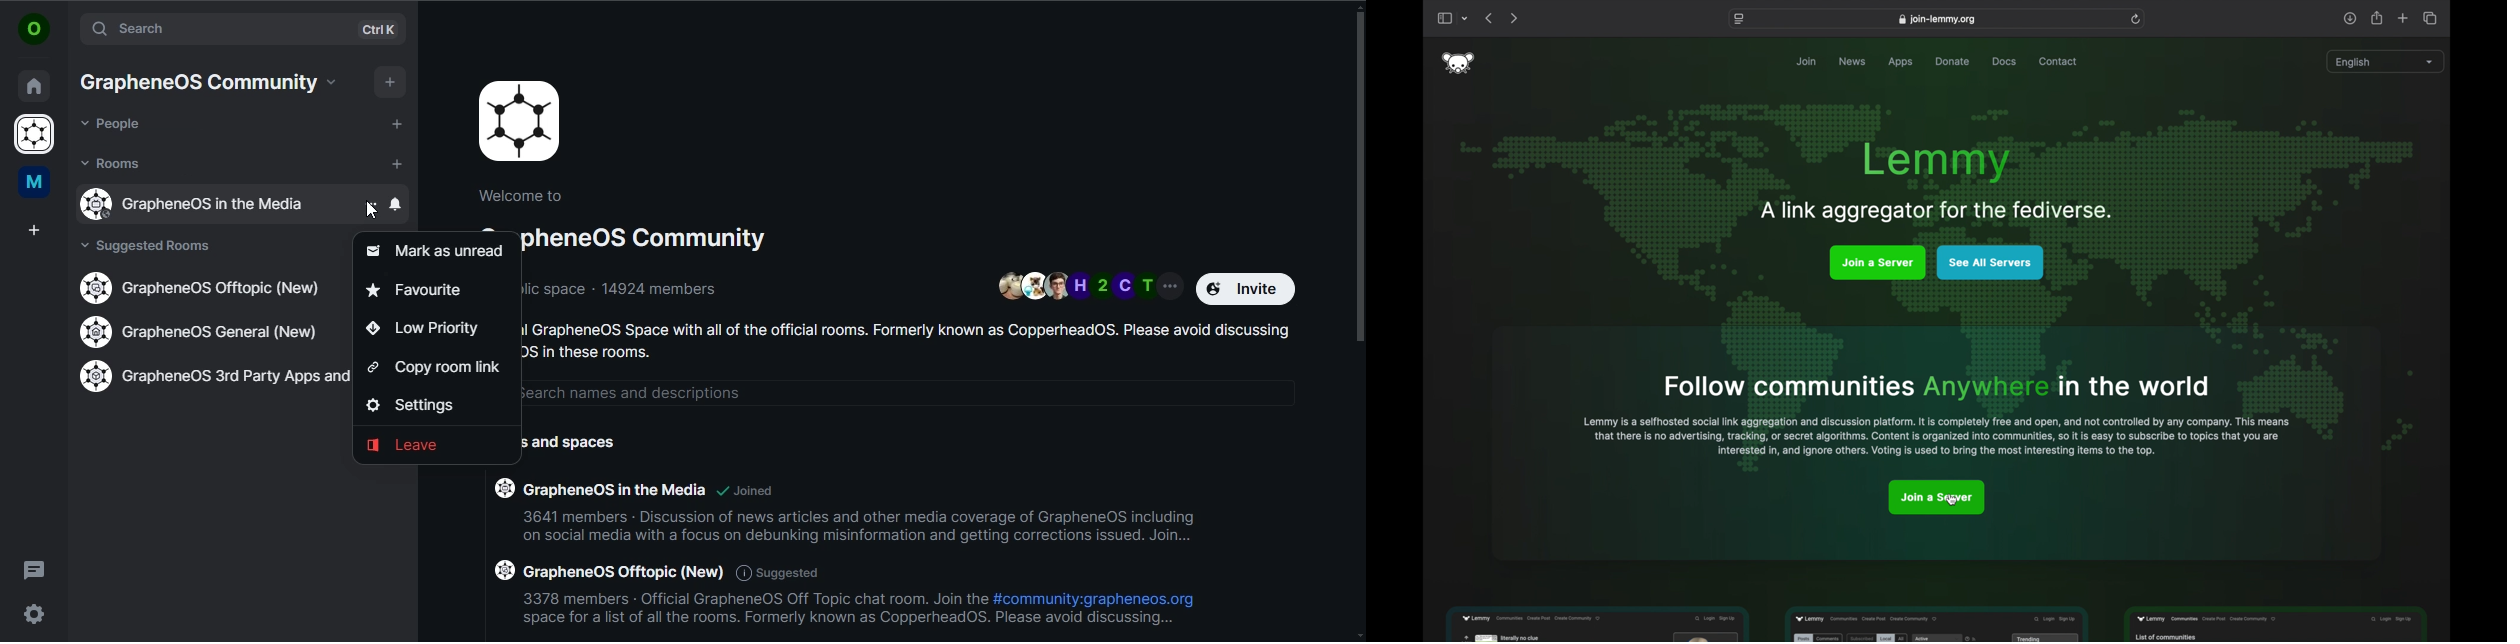 Image resolution: width=2520 pixels, height=644 pixels. What do you see at coordinates (1937, 387) in the screenshot?
I see `info` at bounding box center [1937, 387].